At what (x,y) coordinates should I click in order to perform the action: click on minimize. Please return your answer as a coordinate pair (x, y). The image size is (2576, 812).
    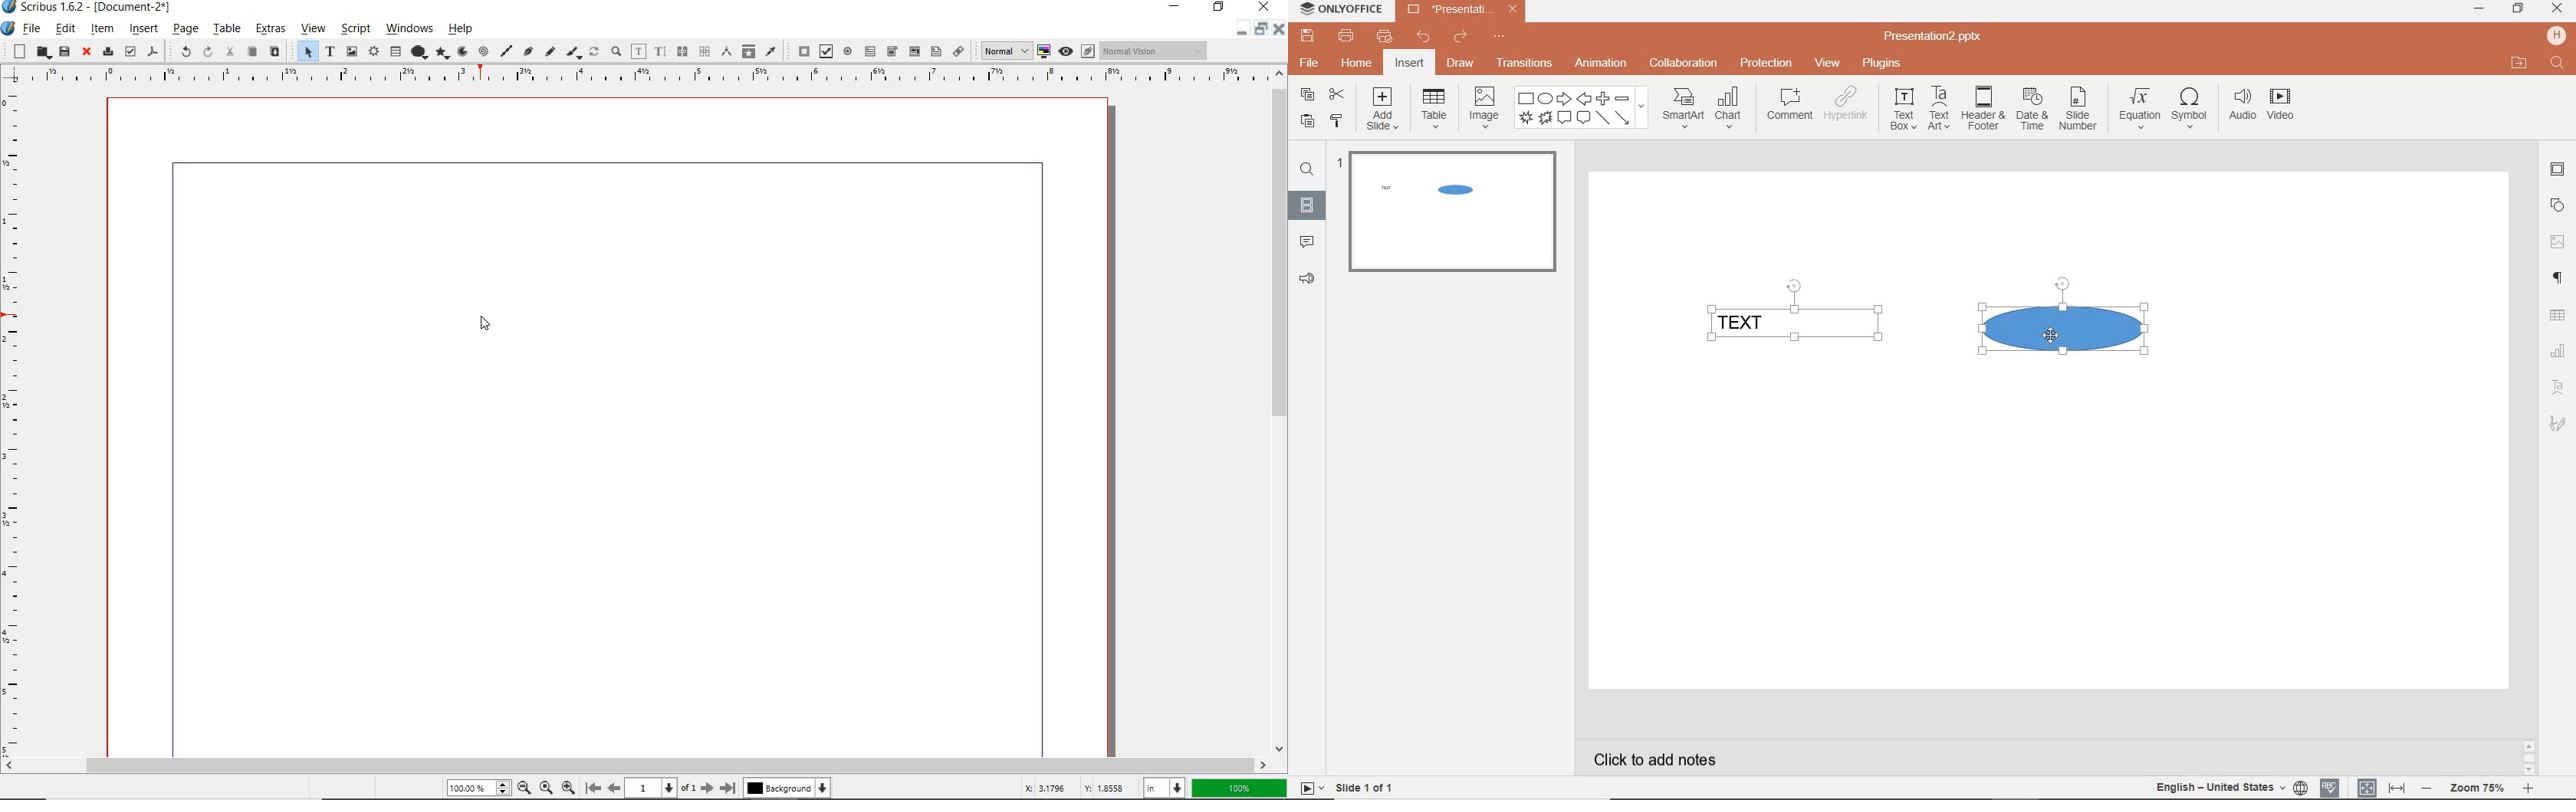
    Looking at the image, I should click on (2478, 9).